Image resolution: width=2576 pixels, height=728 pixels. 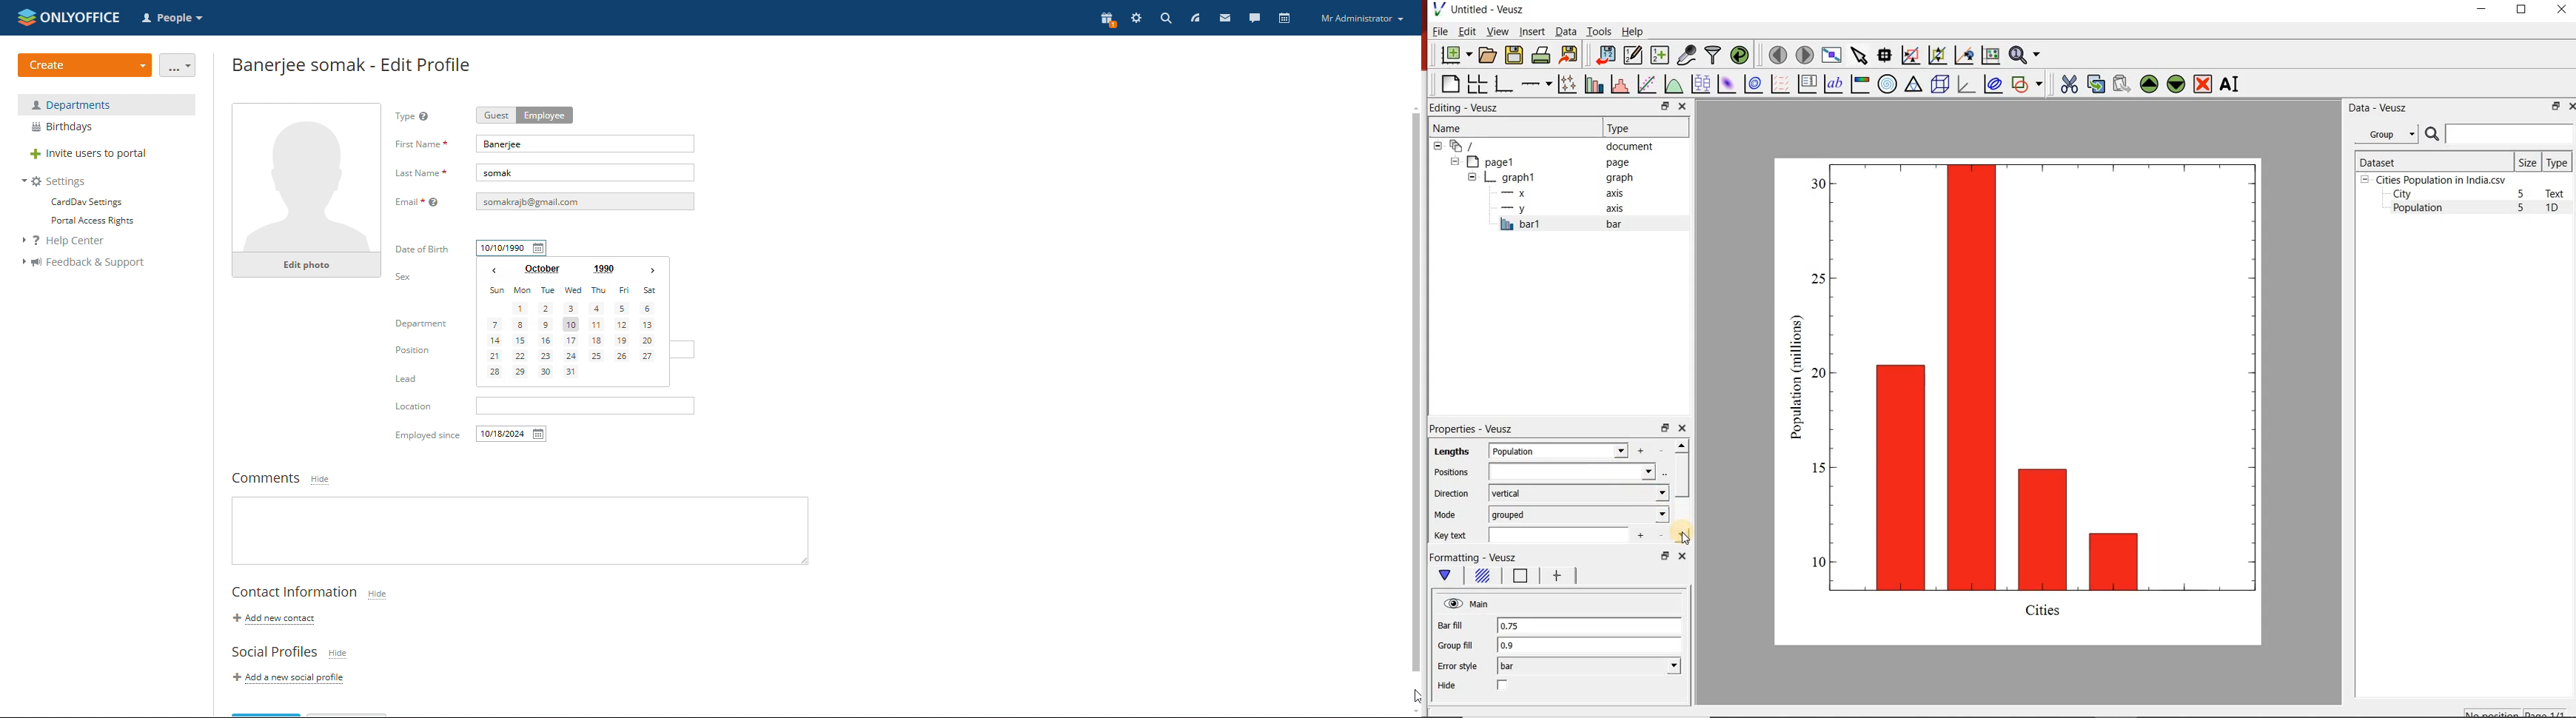 I want to click on Add an axis to the plot, so click(x=1536, y=82).